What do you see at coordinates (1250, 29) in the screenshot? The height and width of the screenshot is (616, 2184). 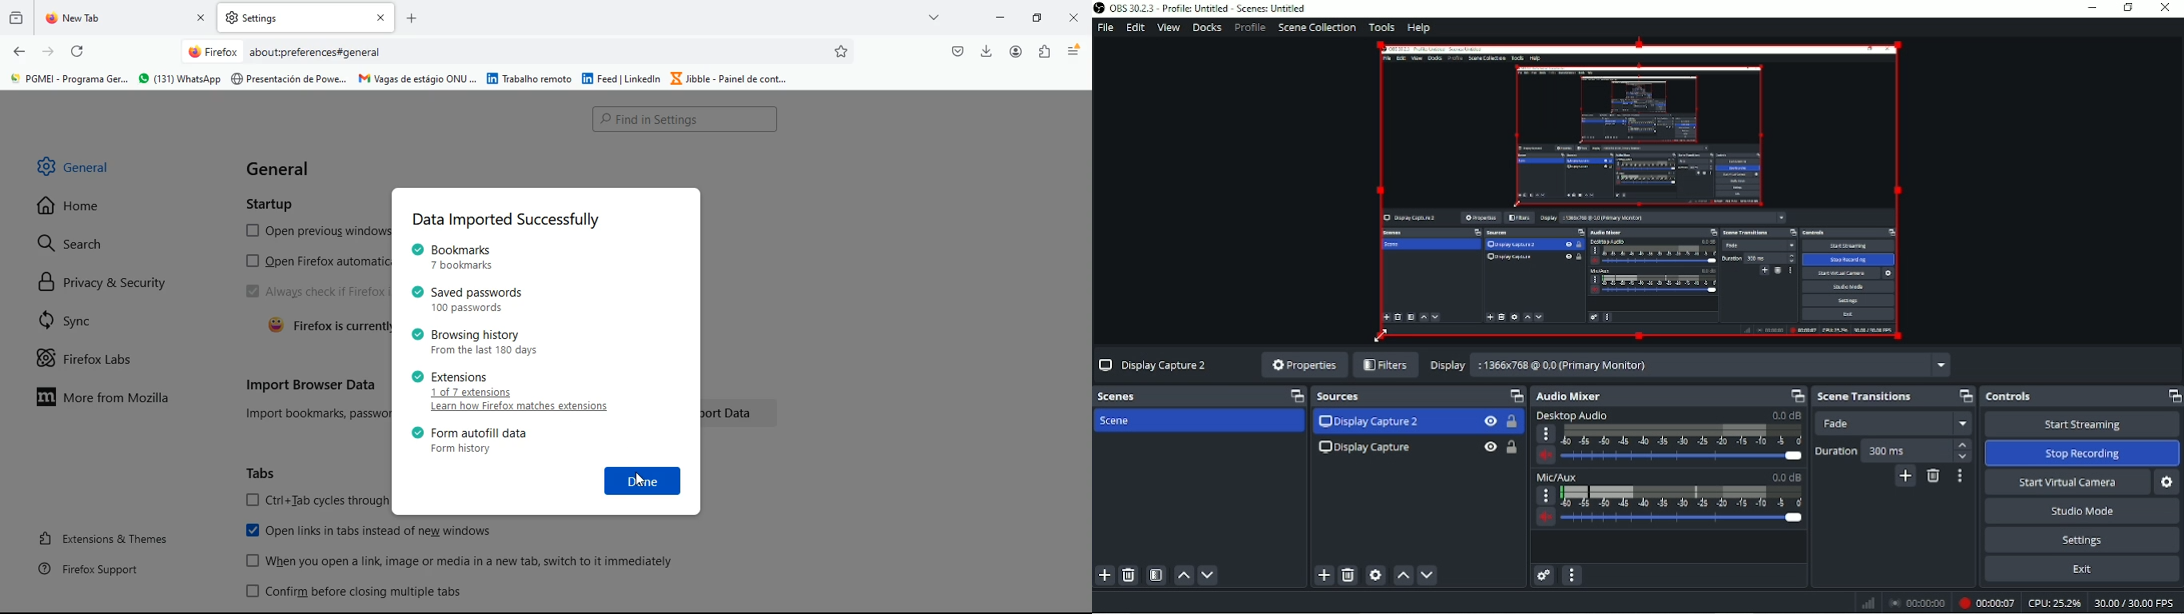 I see `Profile` at bounding box center [1250, 29].